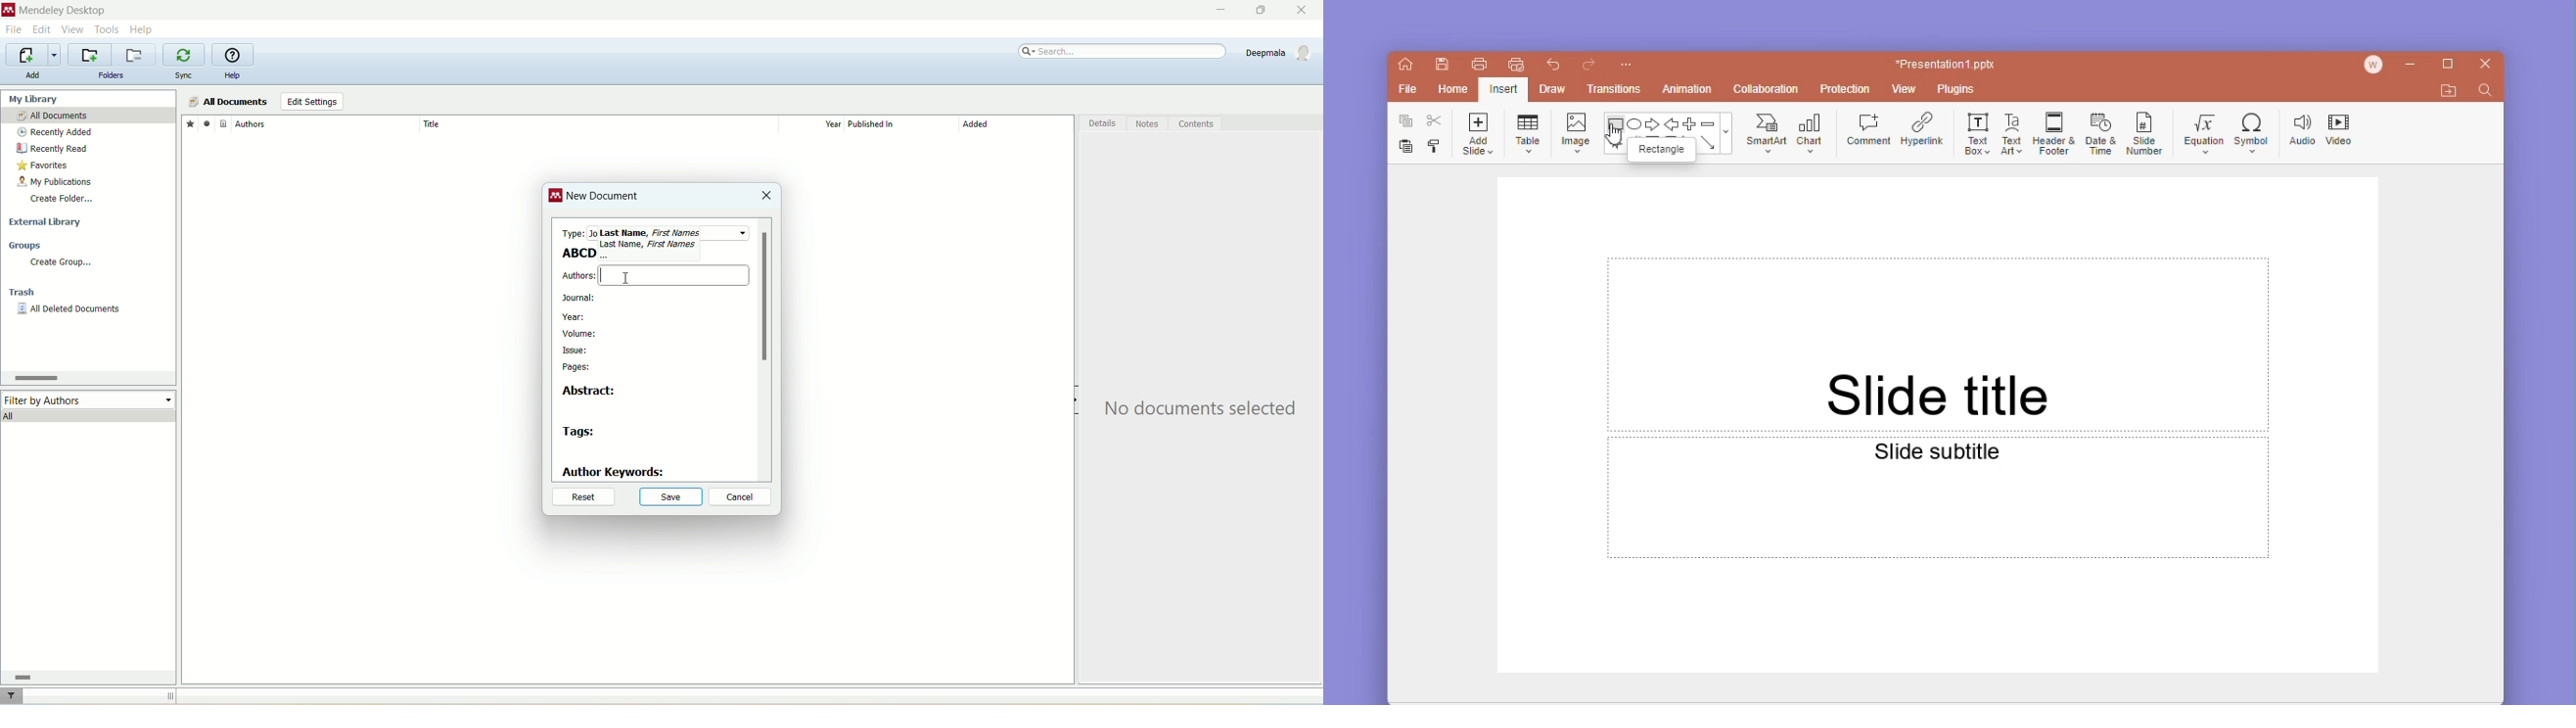 Image resolution: width=2576 pixels, height=728 pixels. I want to click on transitions, so click(1613, 88).